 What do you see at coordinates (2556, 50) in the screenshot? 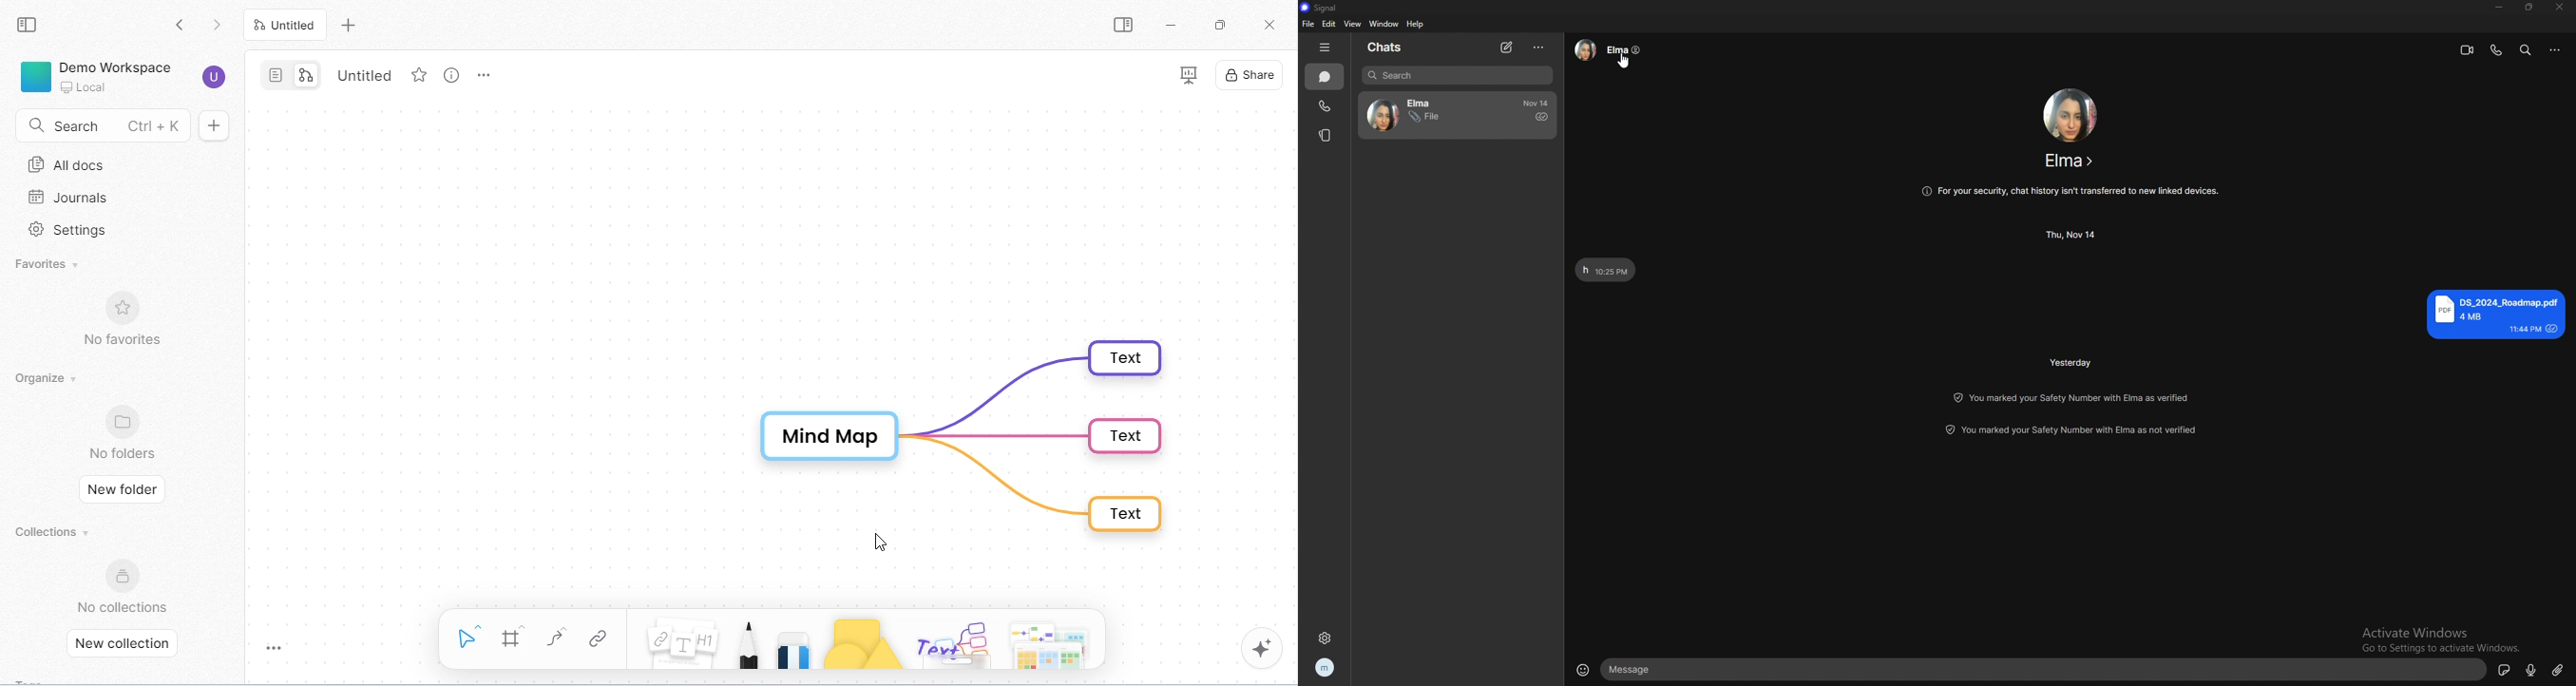
I see `info` at bounding box center [2556, 50].